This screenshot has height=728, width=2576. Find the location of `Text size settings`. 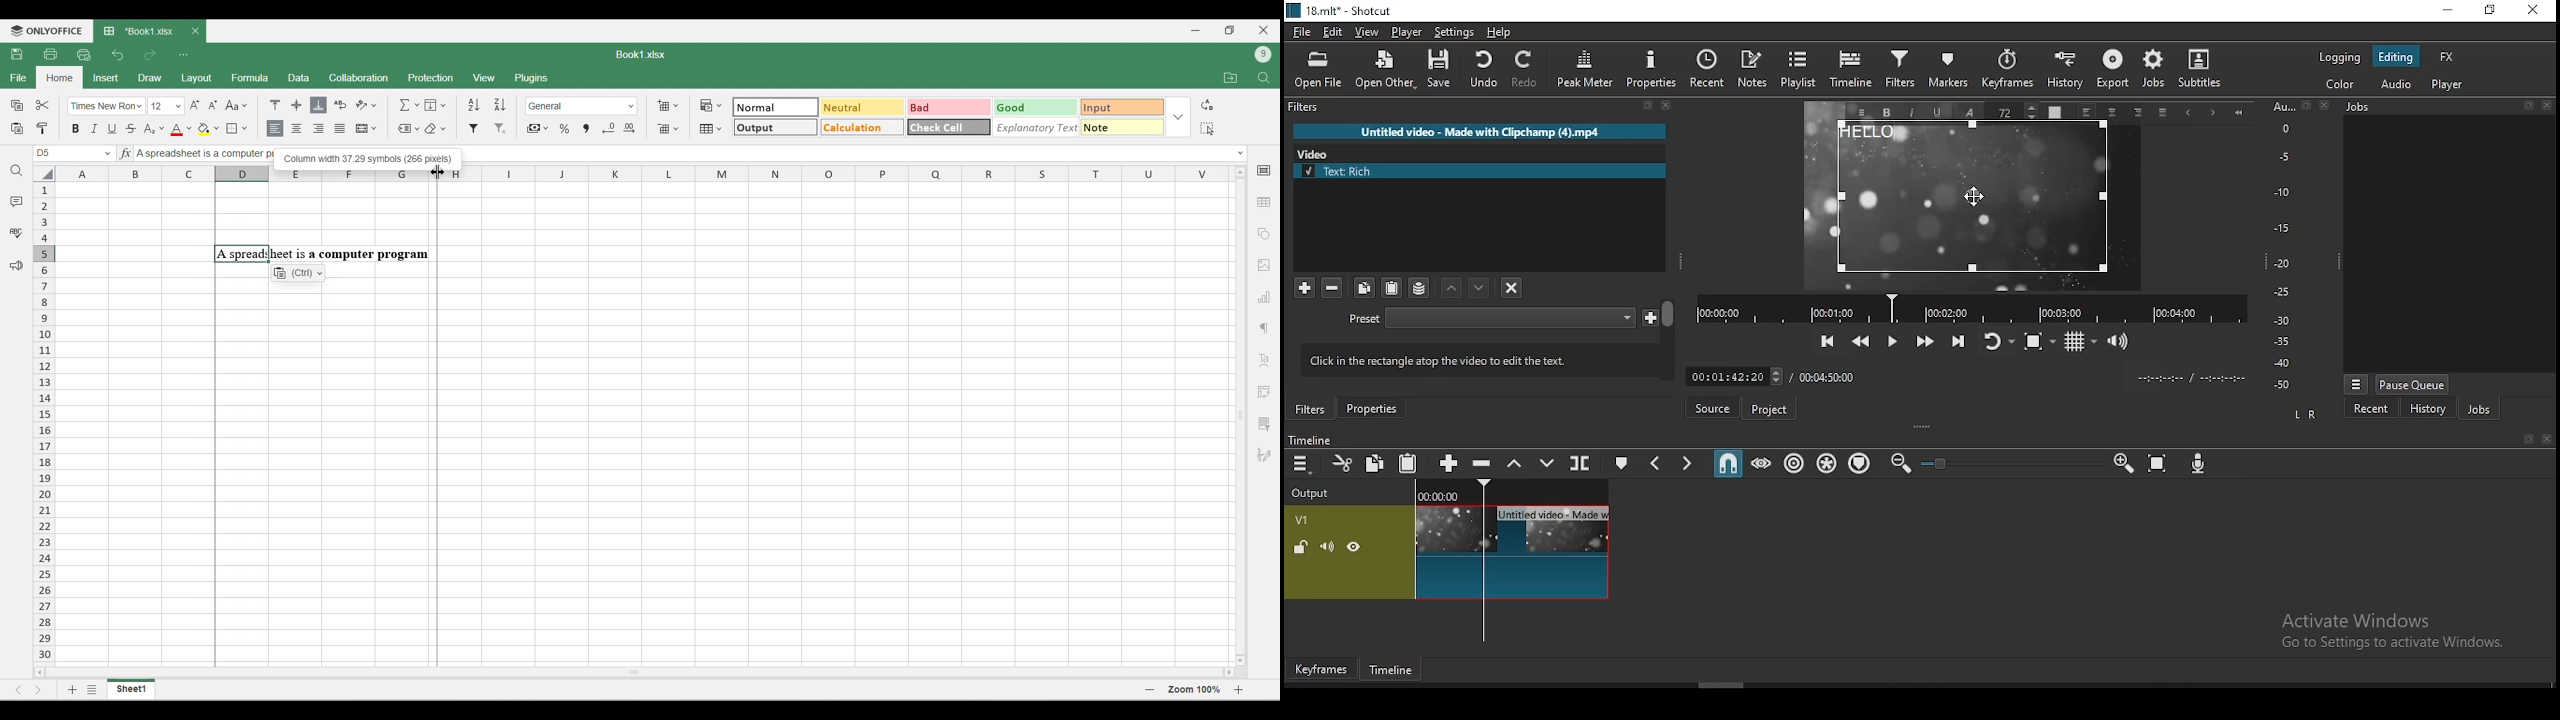

Text size settings is located at coordinates (185, 105).